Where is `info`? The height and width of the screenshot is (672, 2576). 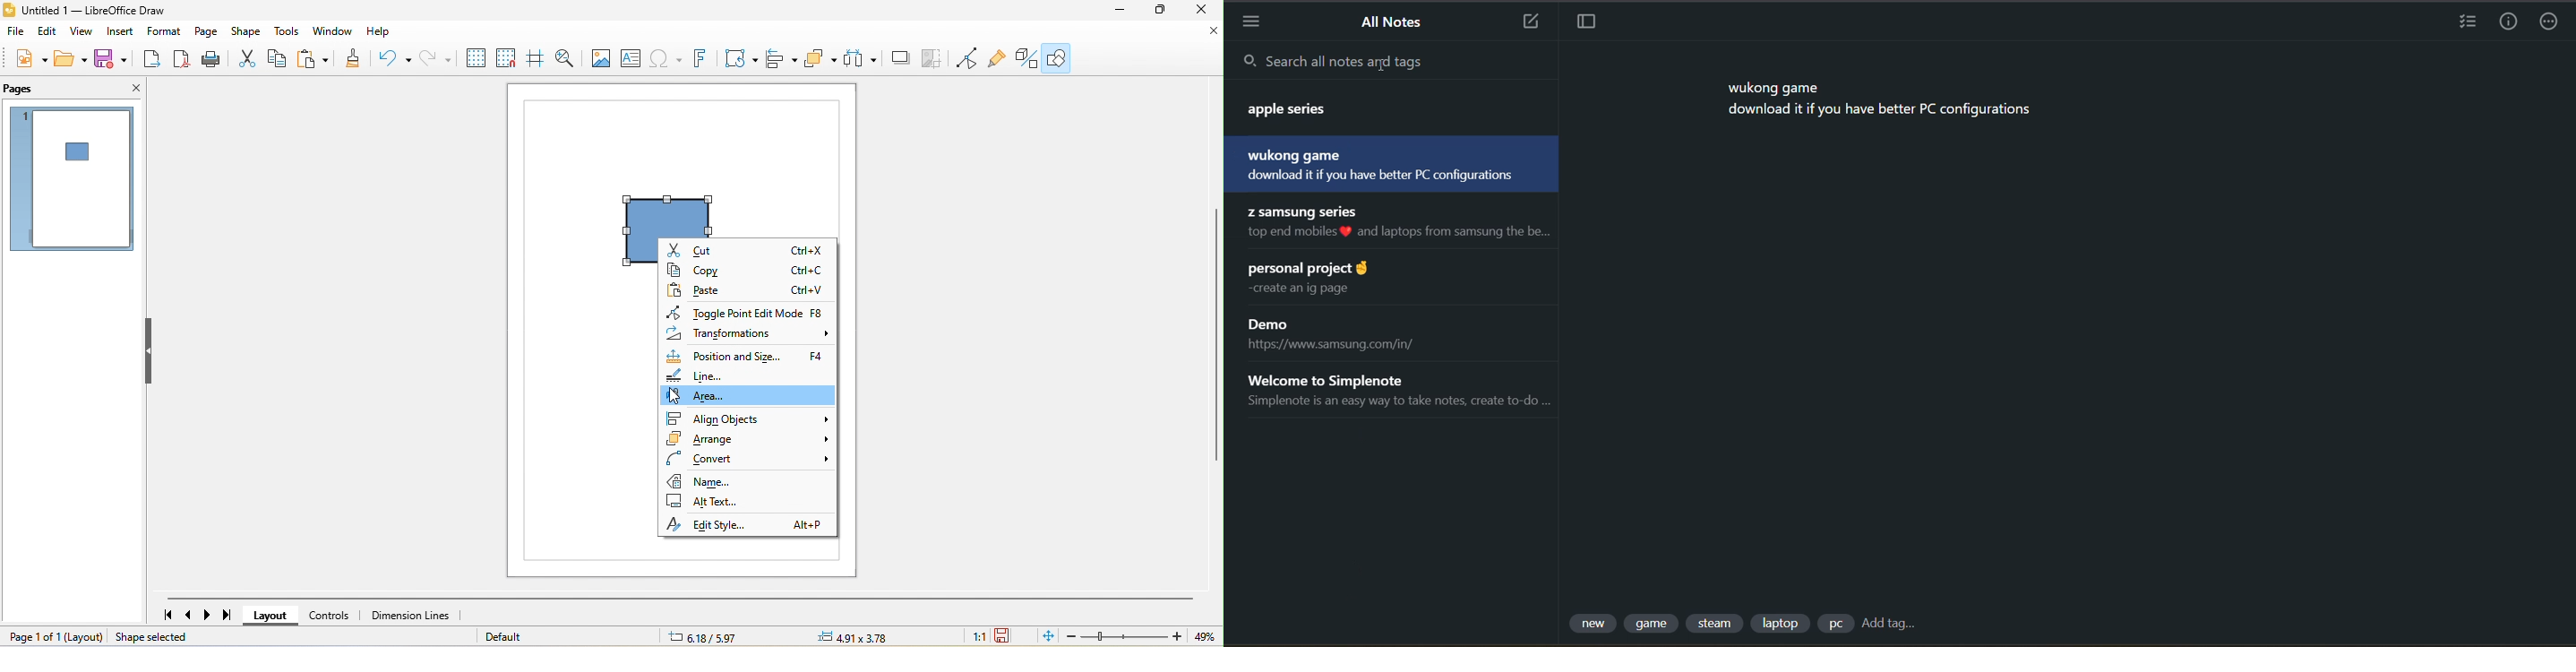 info is located at coordinates (2508, 23).